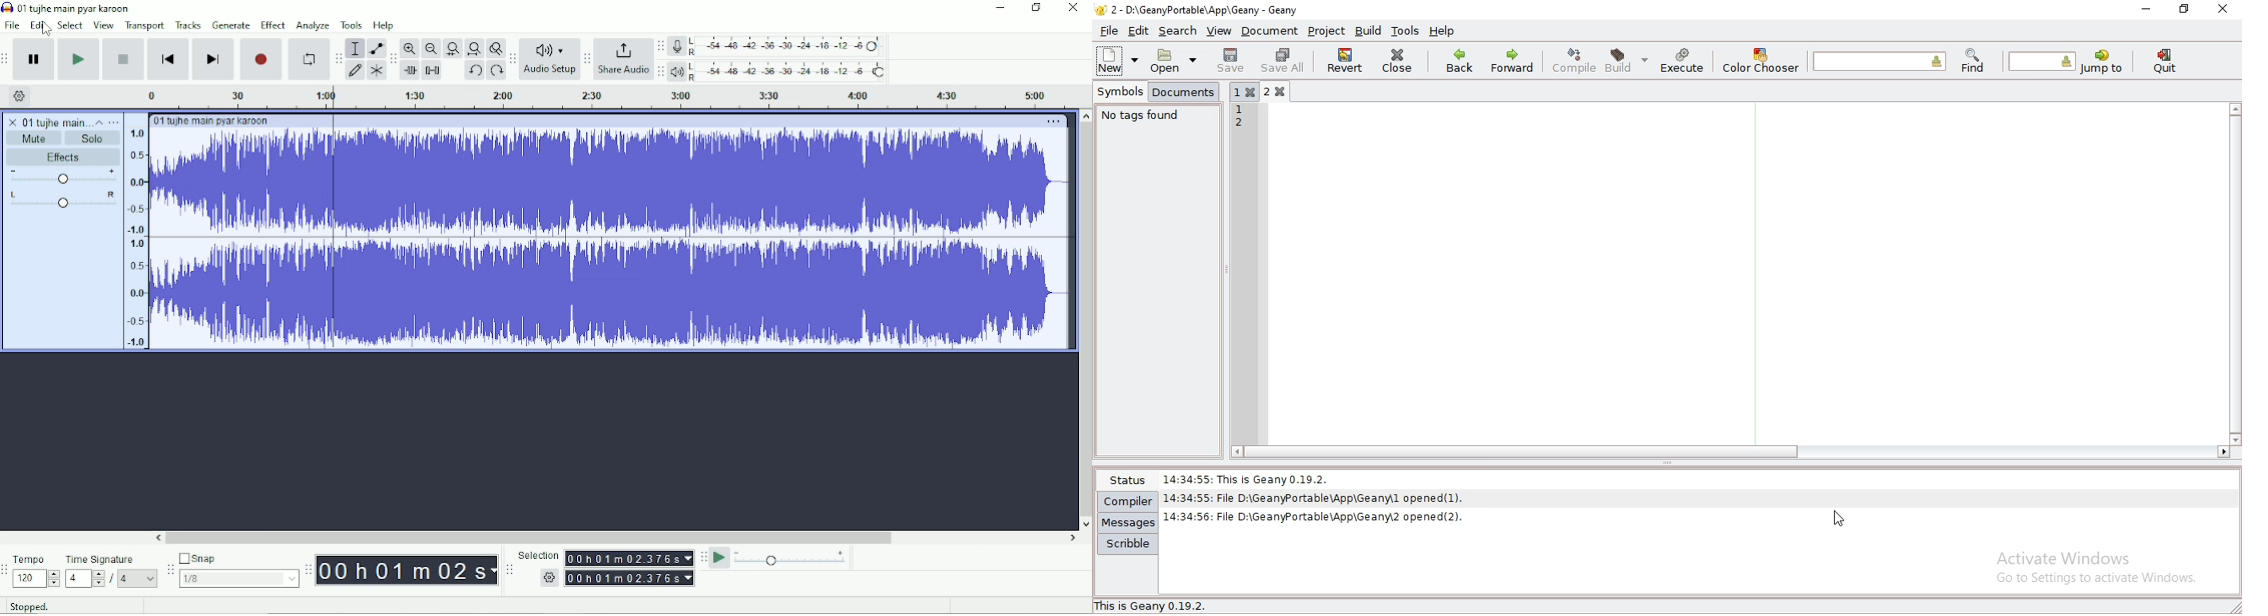  Describe the element at coordinates (376, 70) in the screenshot. I see `Multi-tool` at that location.